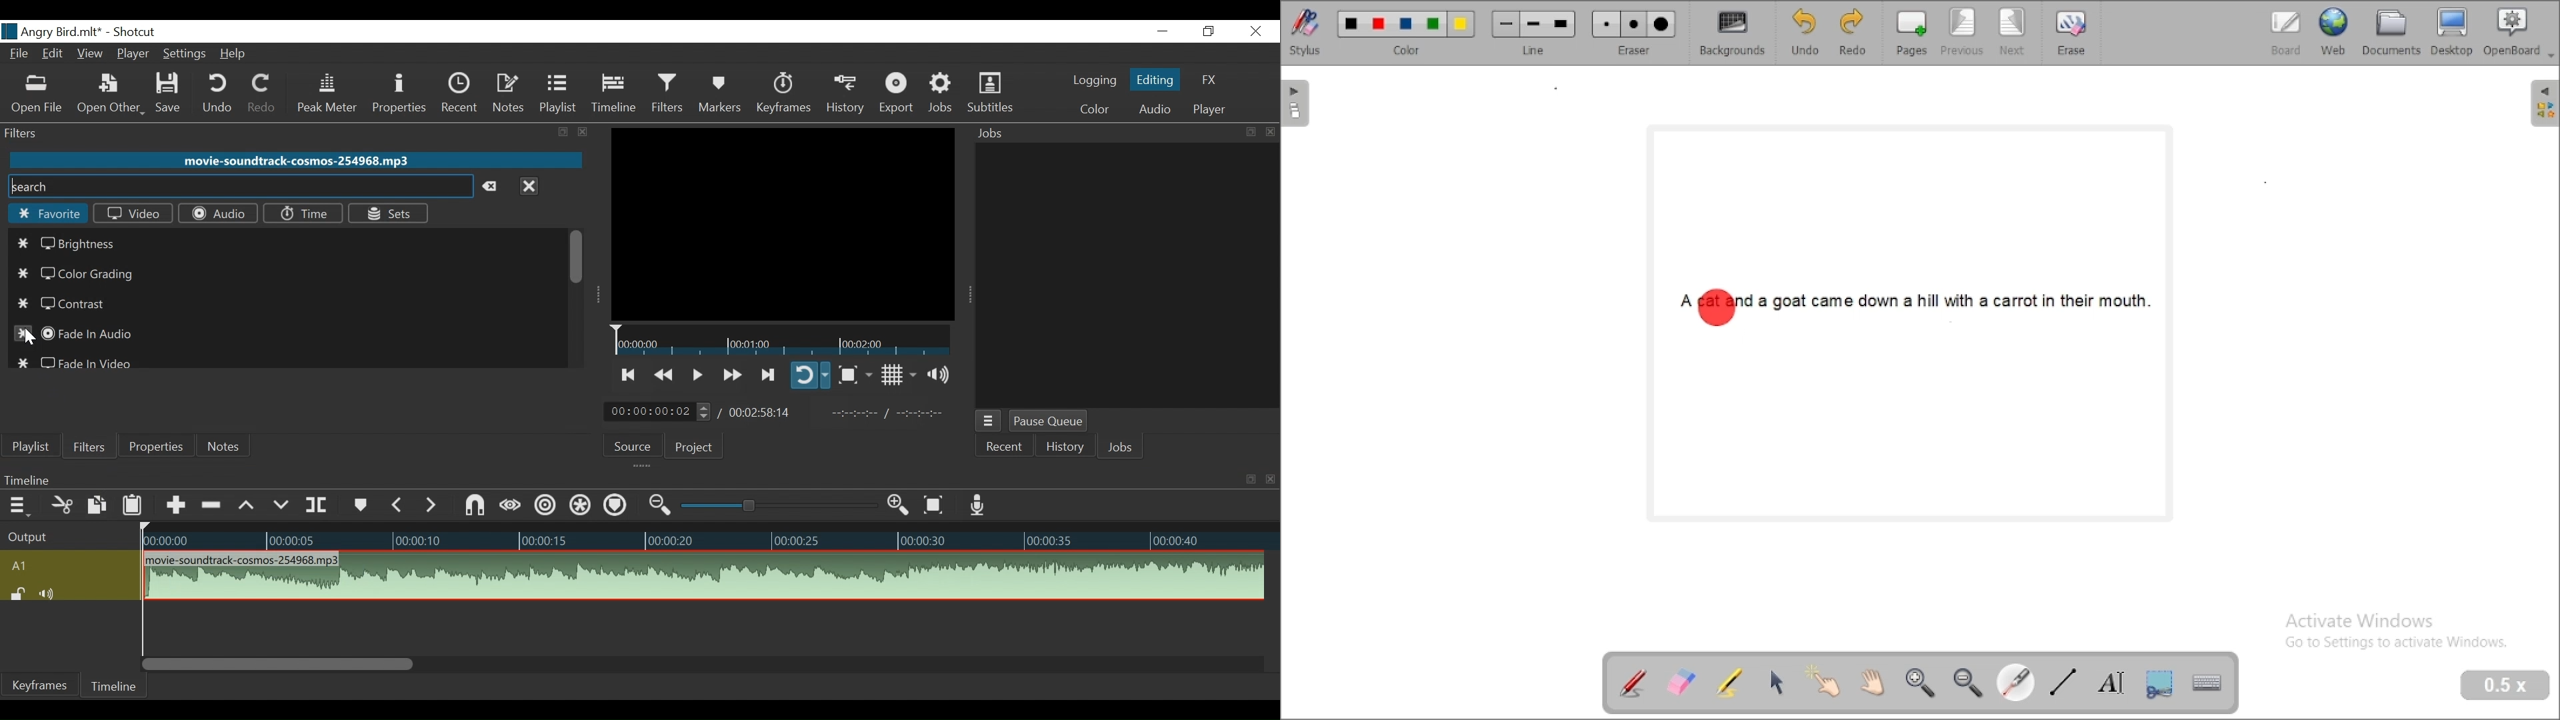 The height and width of the screenshot is (728, 2576). I want to click on Shotcut, so click(135, 33).